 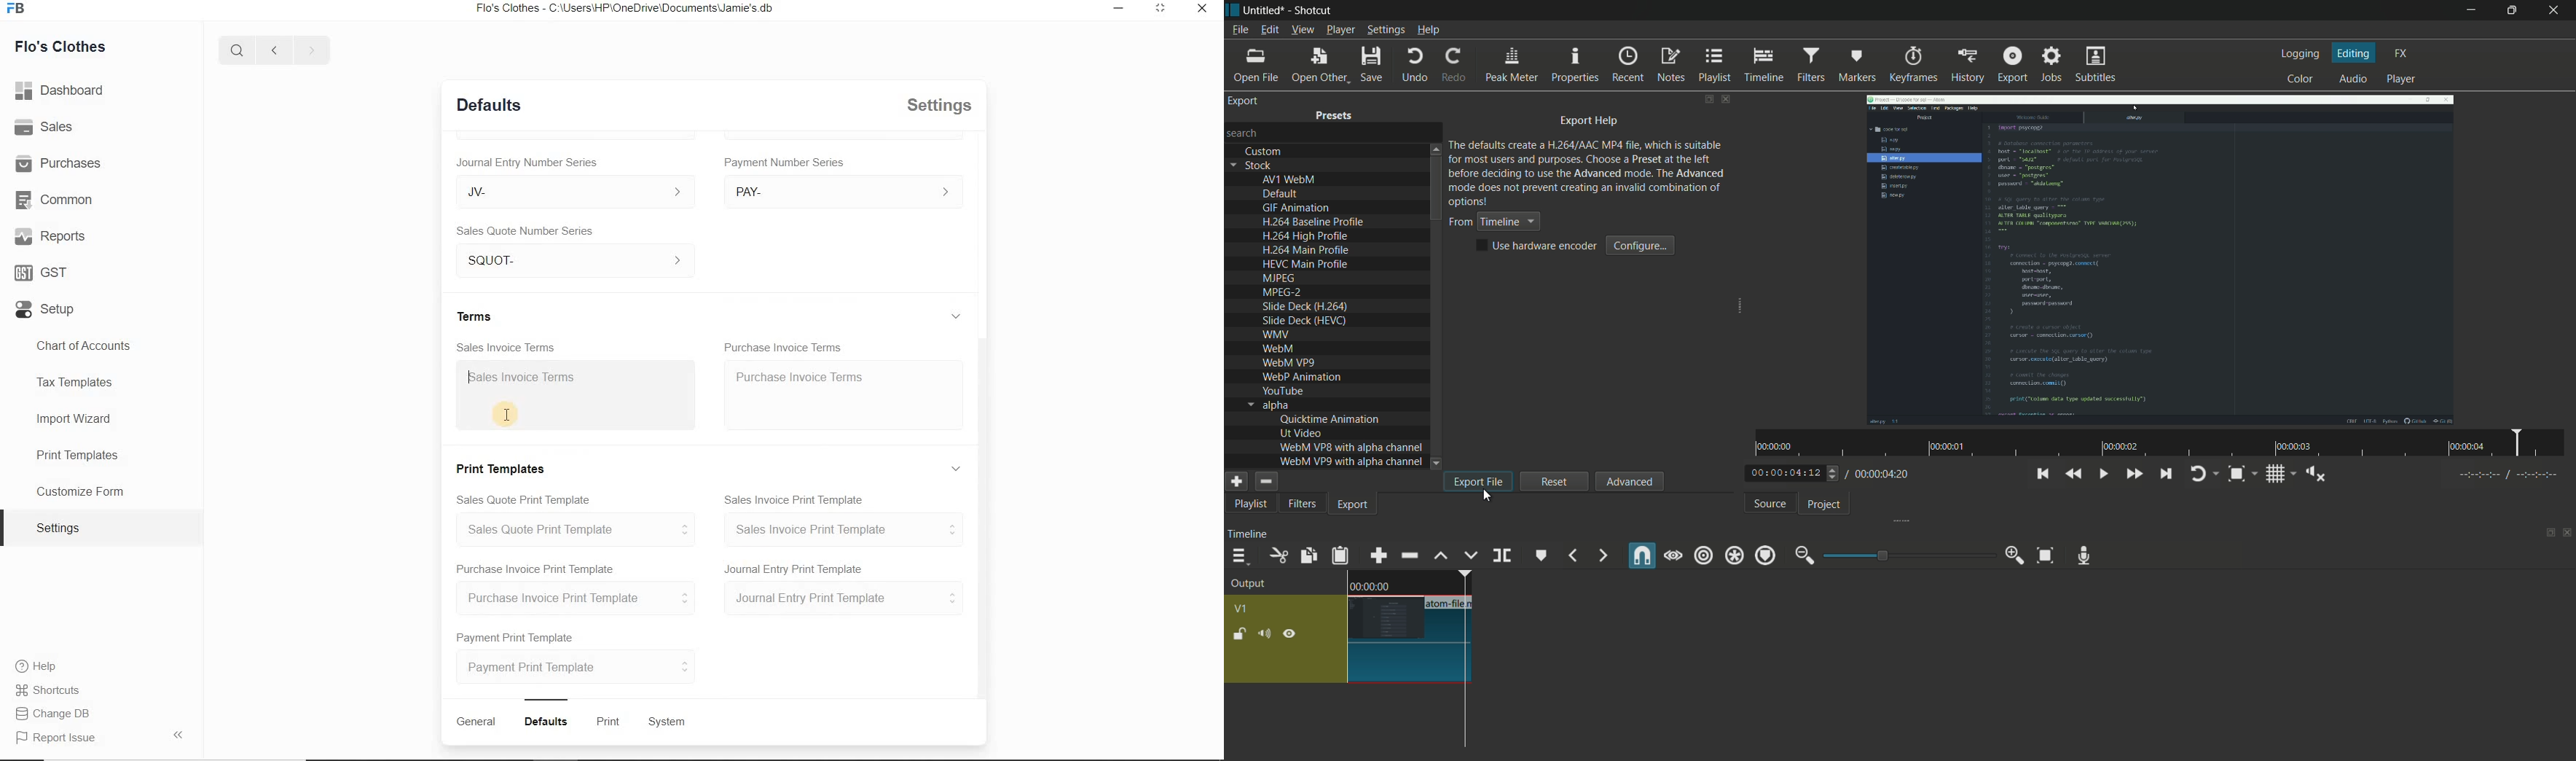 I want to click on hevc main profile, so click(x=1307, y=266).